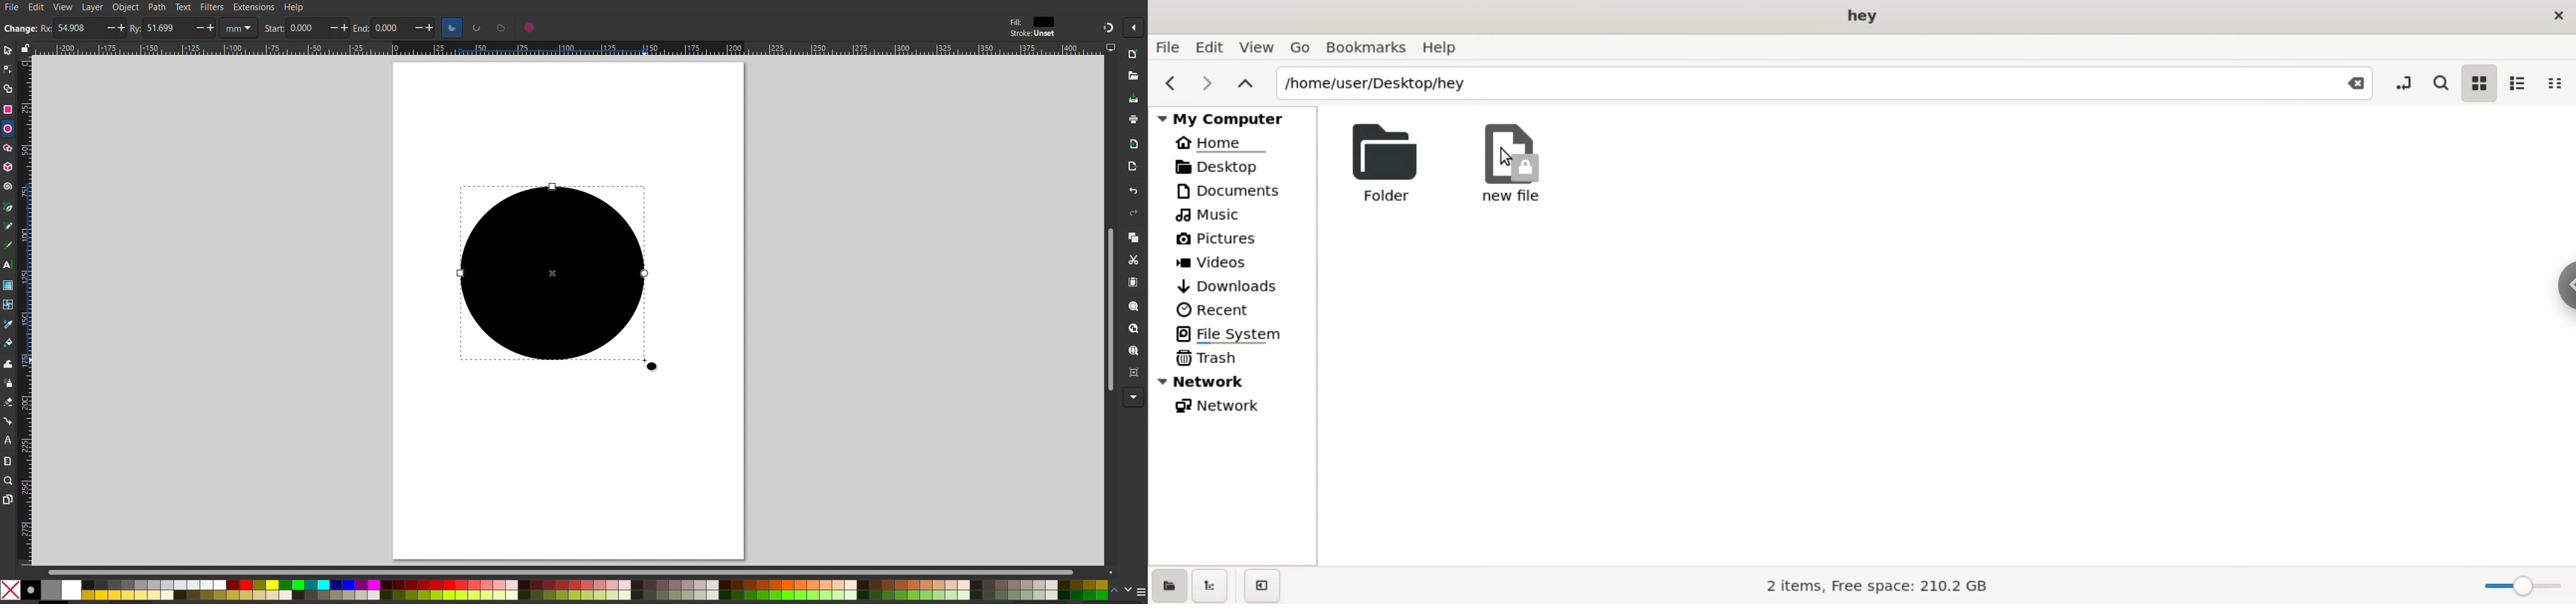 The height and width of the screenshot is (616, 2576). I want to click on Gradient Tool, so click(8, 285).